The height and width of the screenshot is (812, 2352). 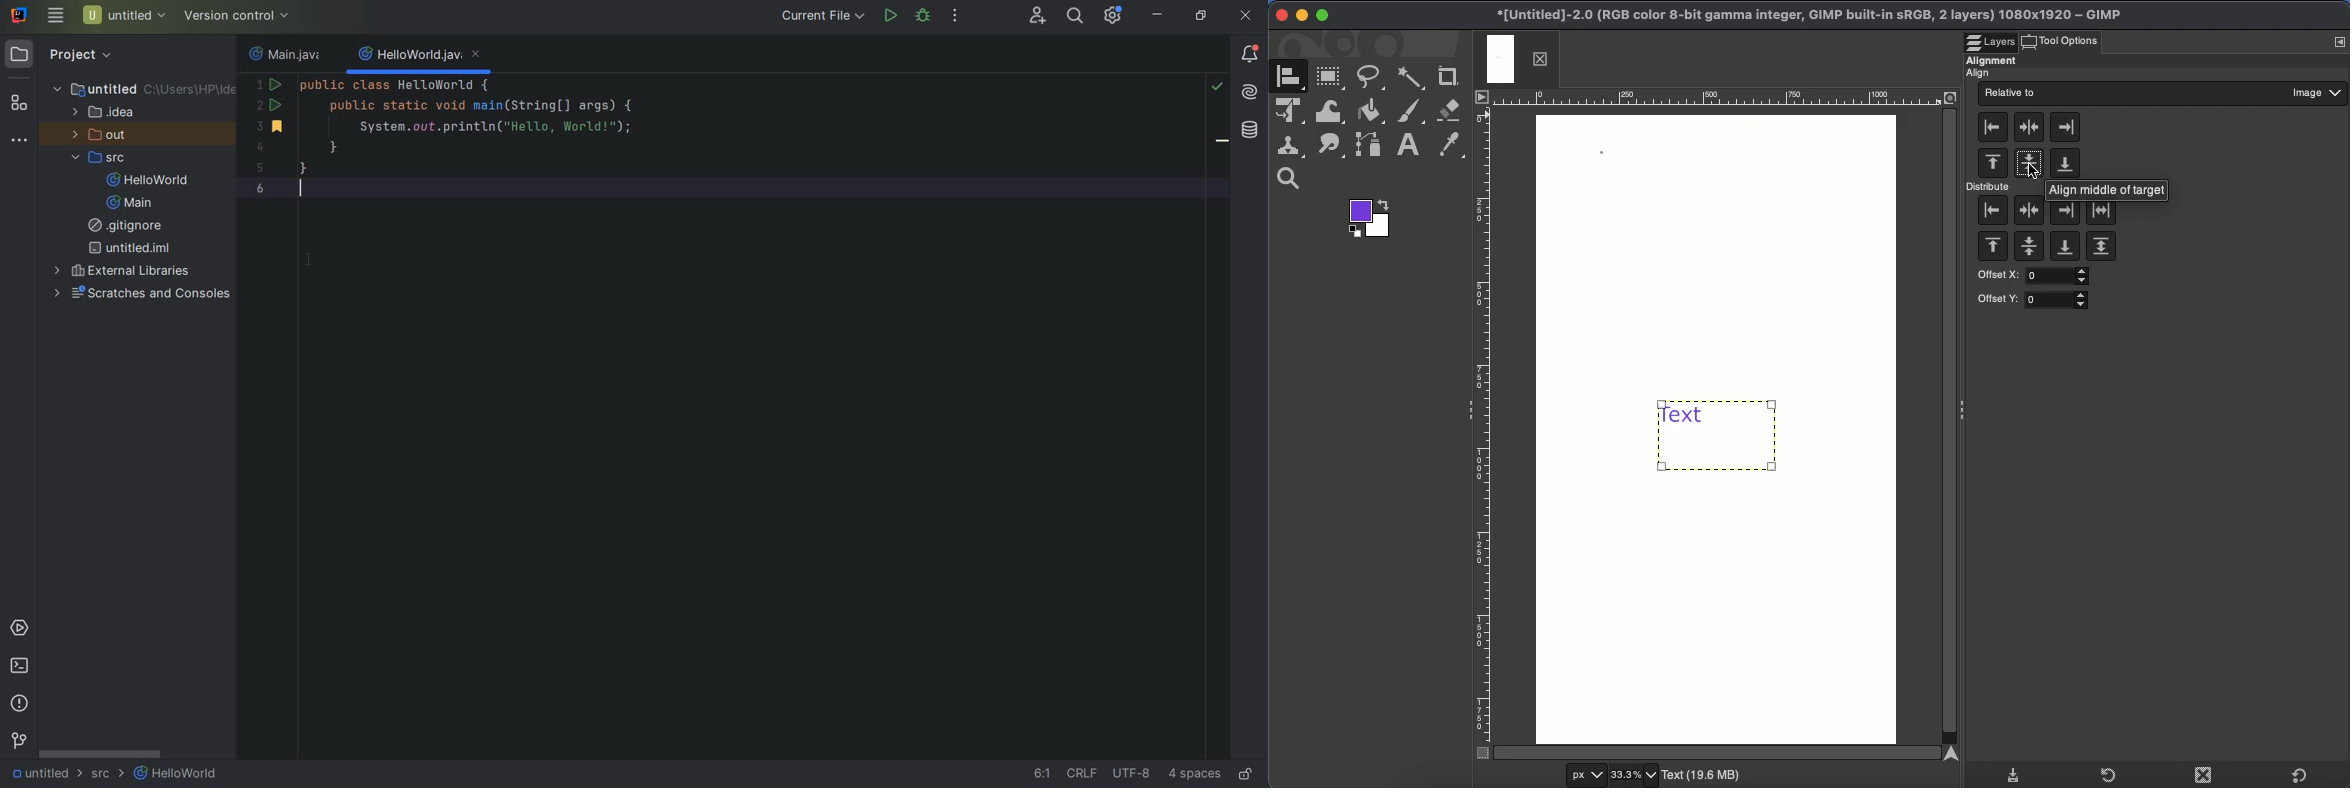 I want to click on Foreground color, so click(x=1371, y=218).